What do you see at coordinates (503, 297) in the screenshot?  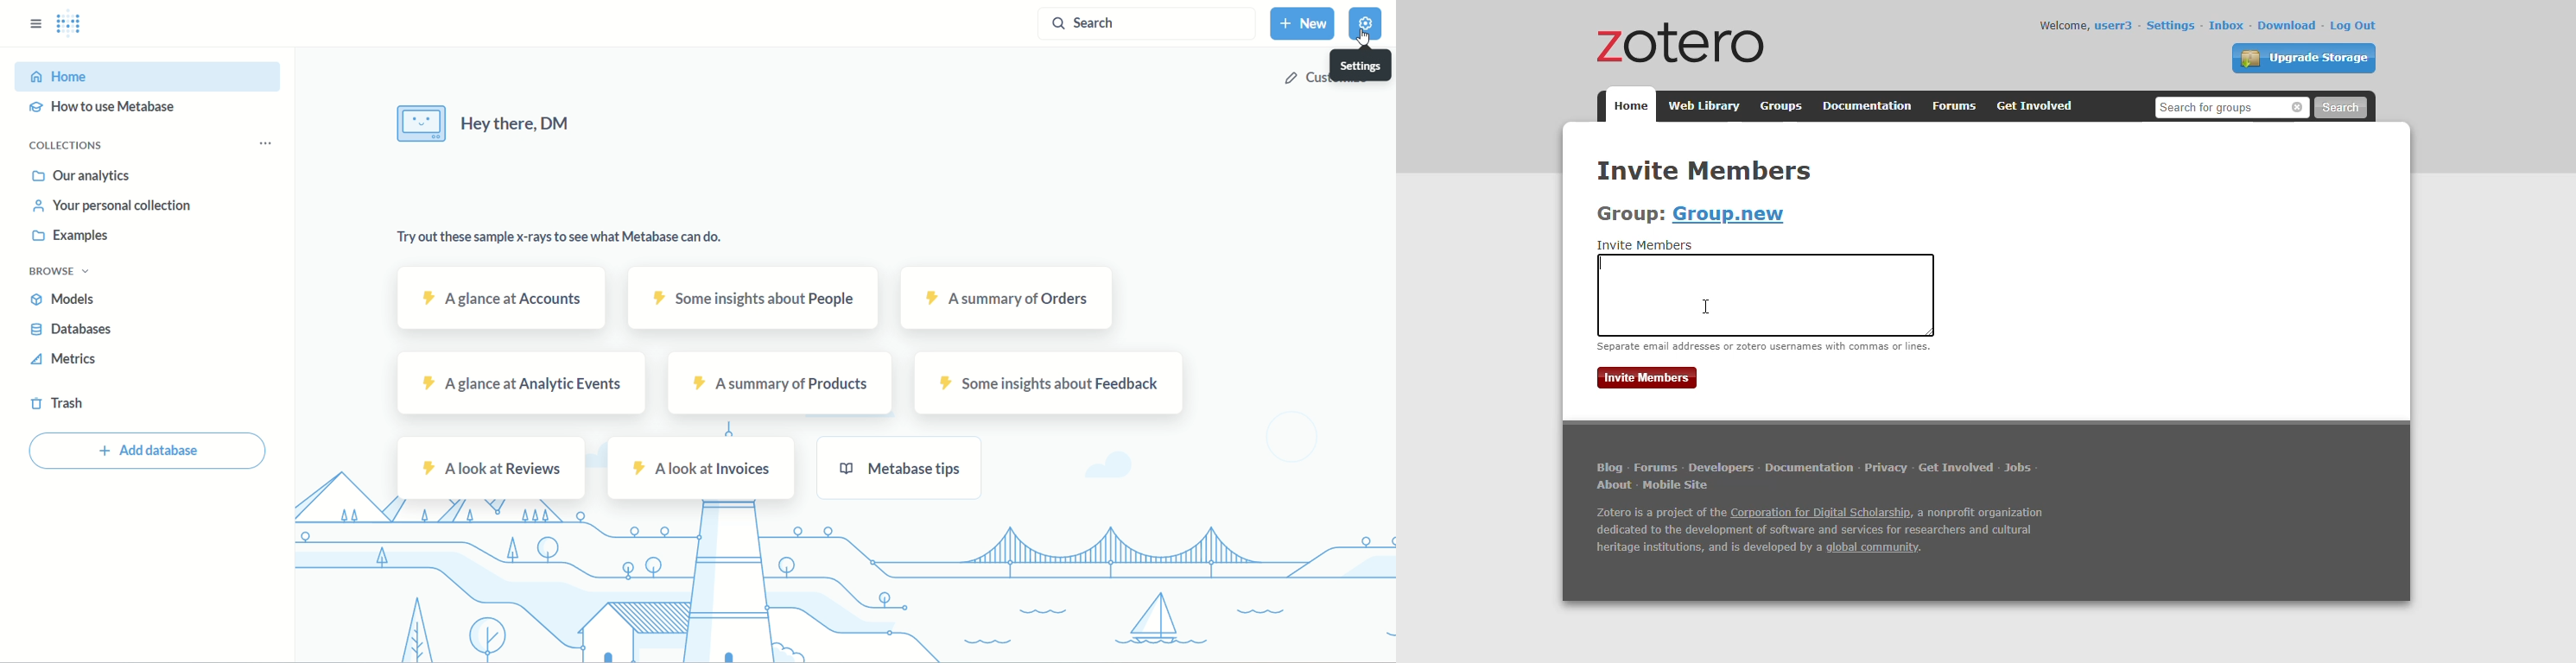 I see `accounts` at bounding box center [503, 297].